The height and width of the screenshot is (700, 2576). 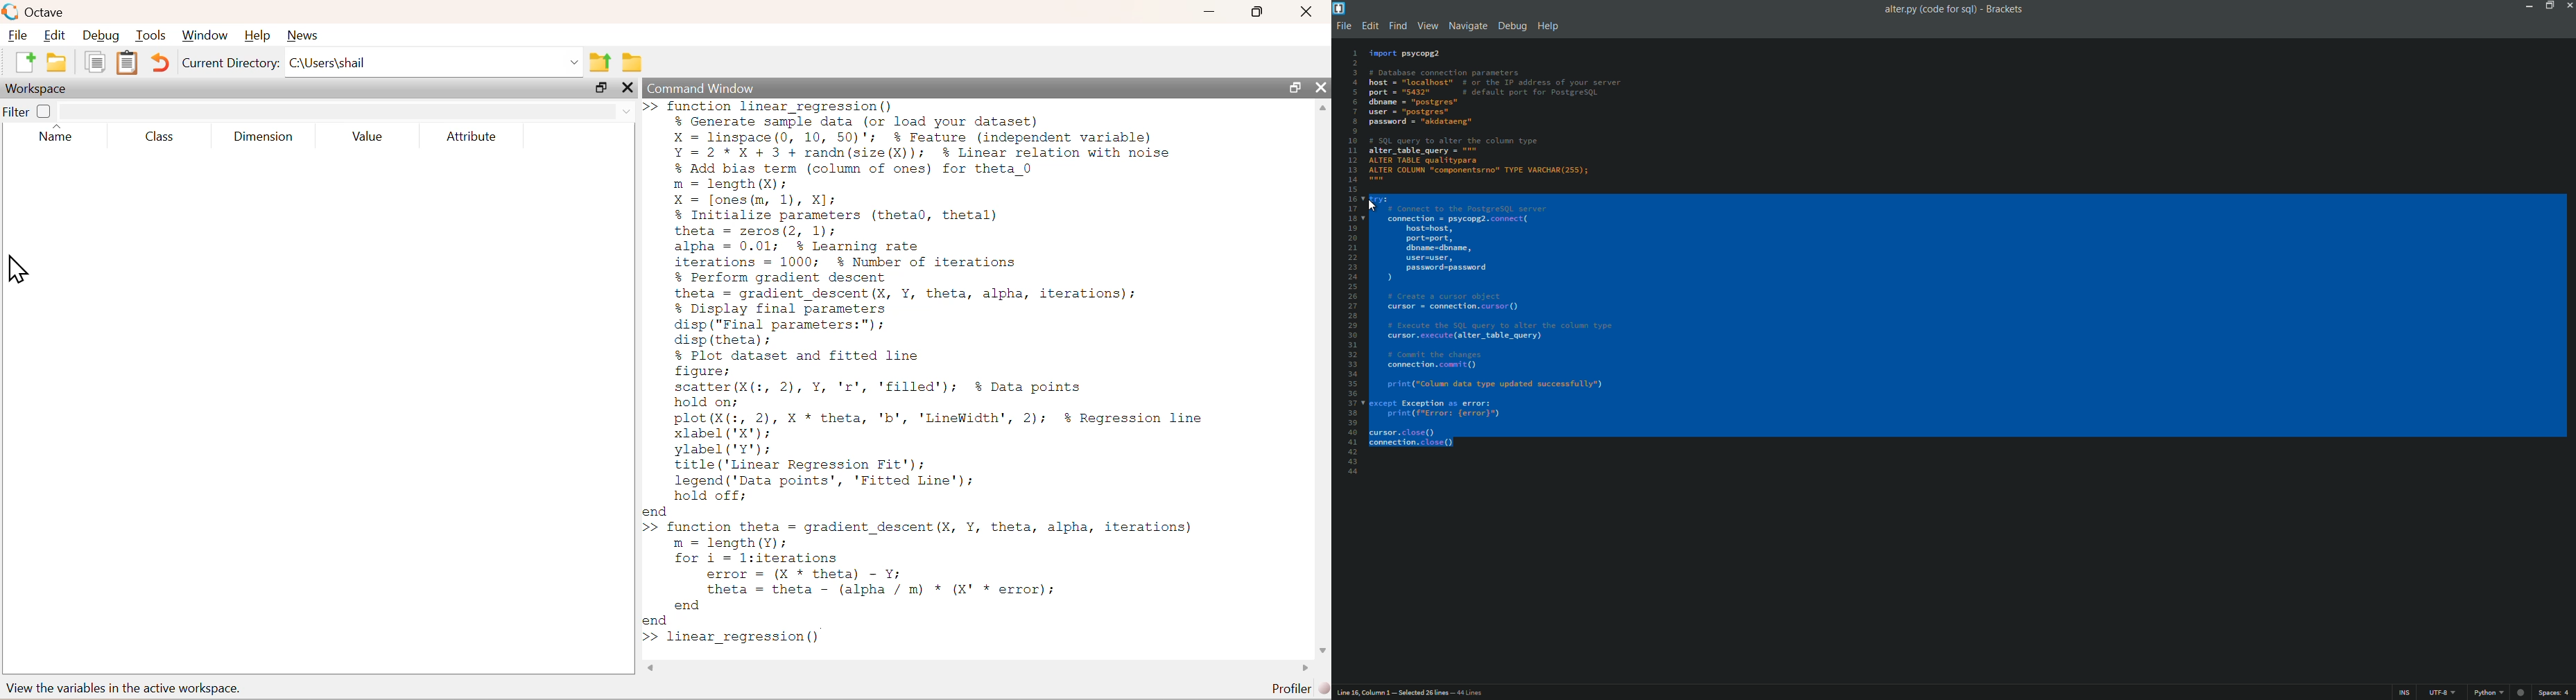 I want to click on close app, so click(x=2569, y=6).